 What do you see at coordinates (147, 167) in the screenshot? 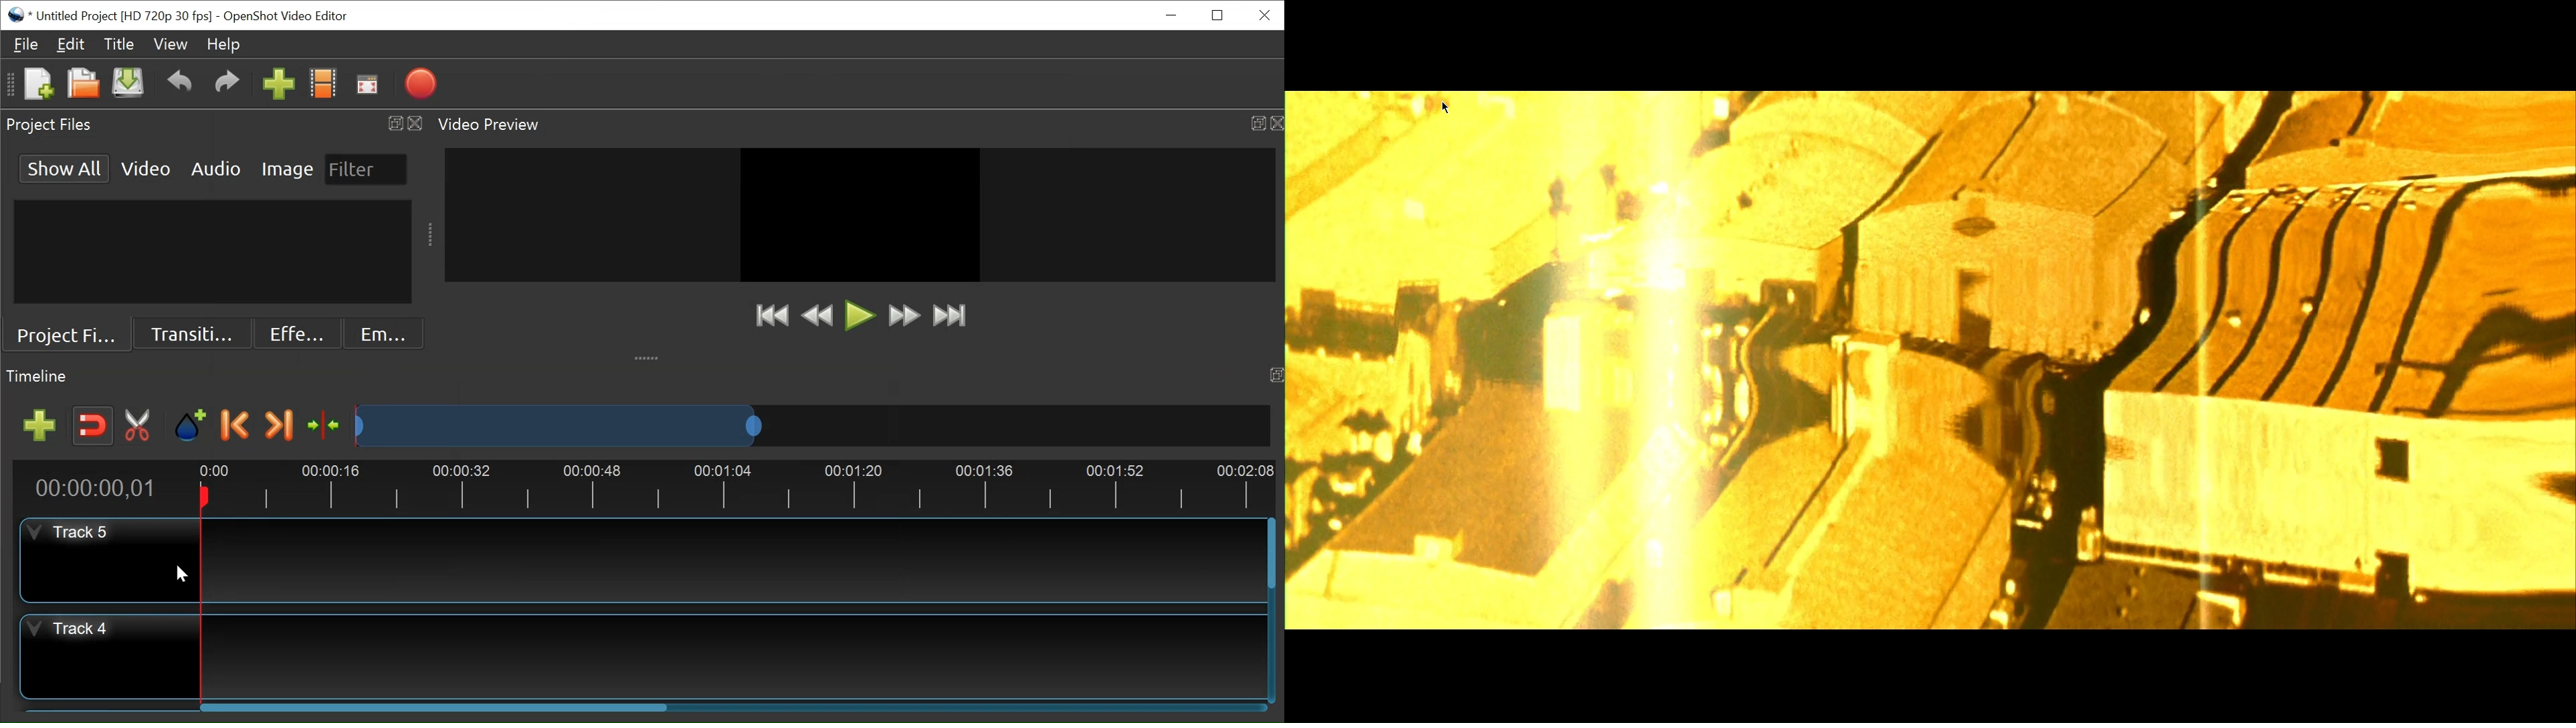
I see `Video` at bounding box center [147, 167].